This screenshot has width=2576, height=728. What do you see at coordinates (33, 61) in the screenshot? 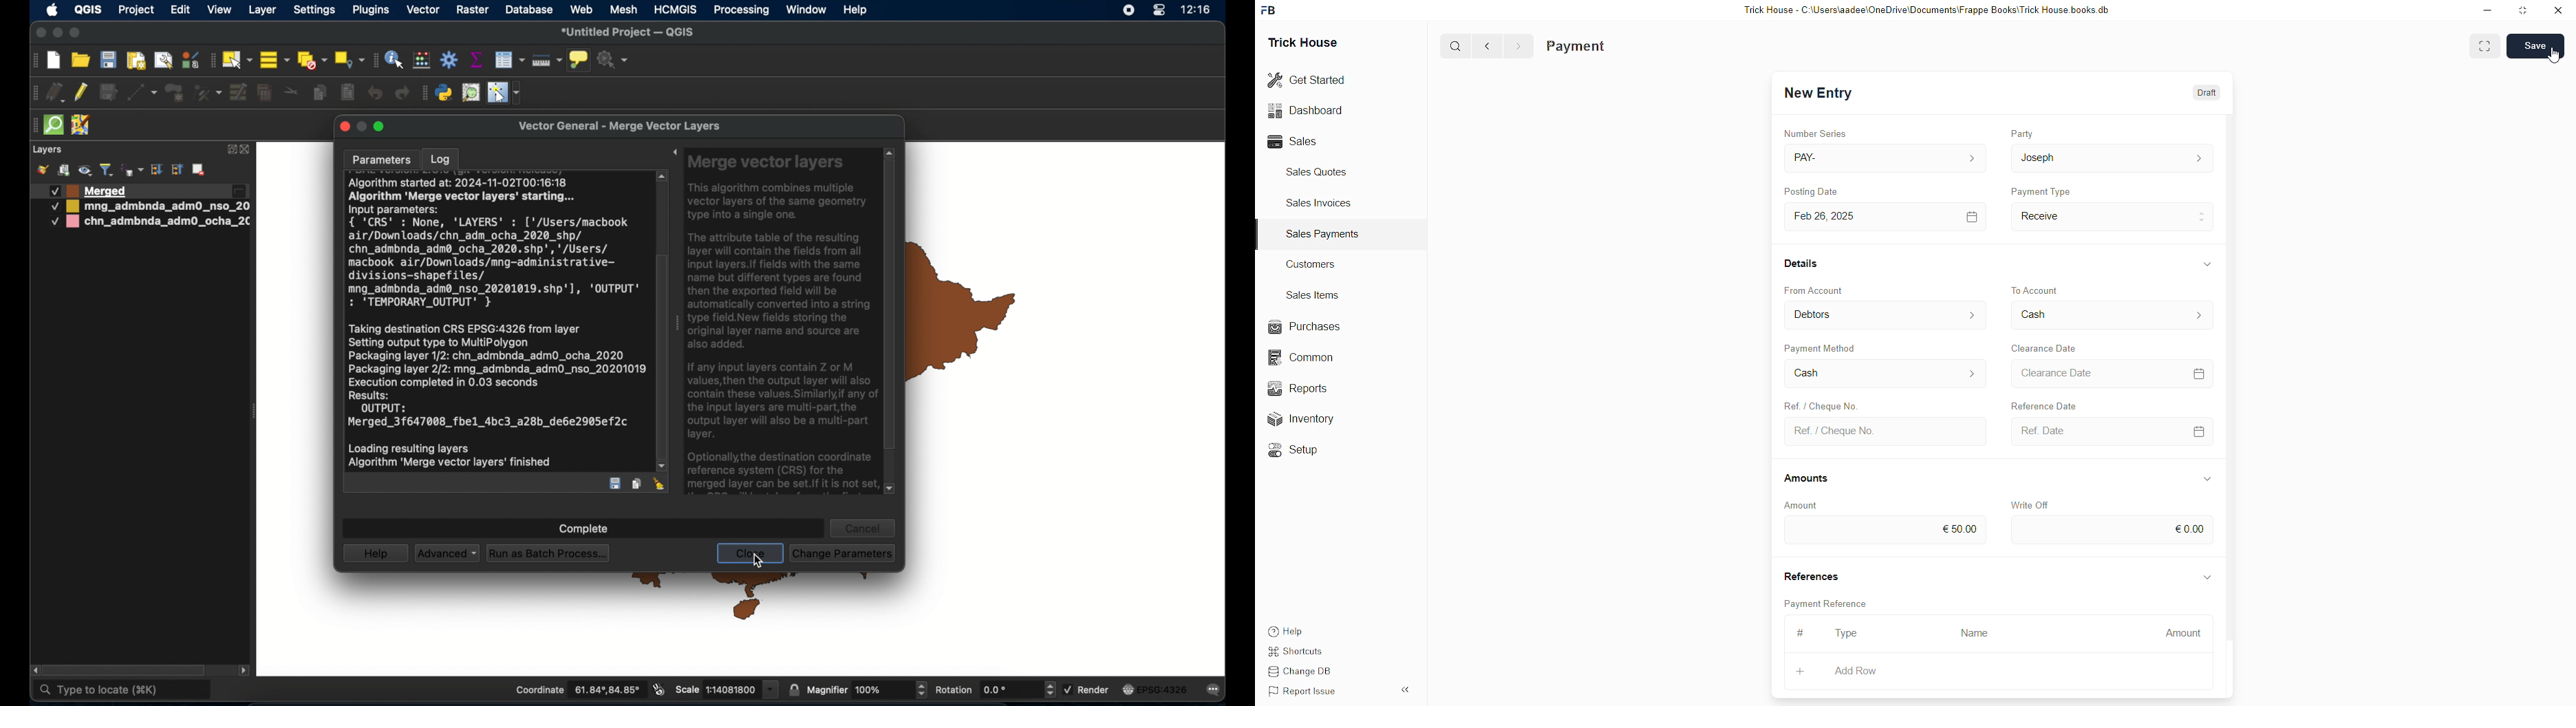
I see `project toolbar` at bounding box center [33, 61].